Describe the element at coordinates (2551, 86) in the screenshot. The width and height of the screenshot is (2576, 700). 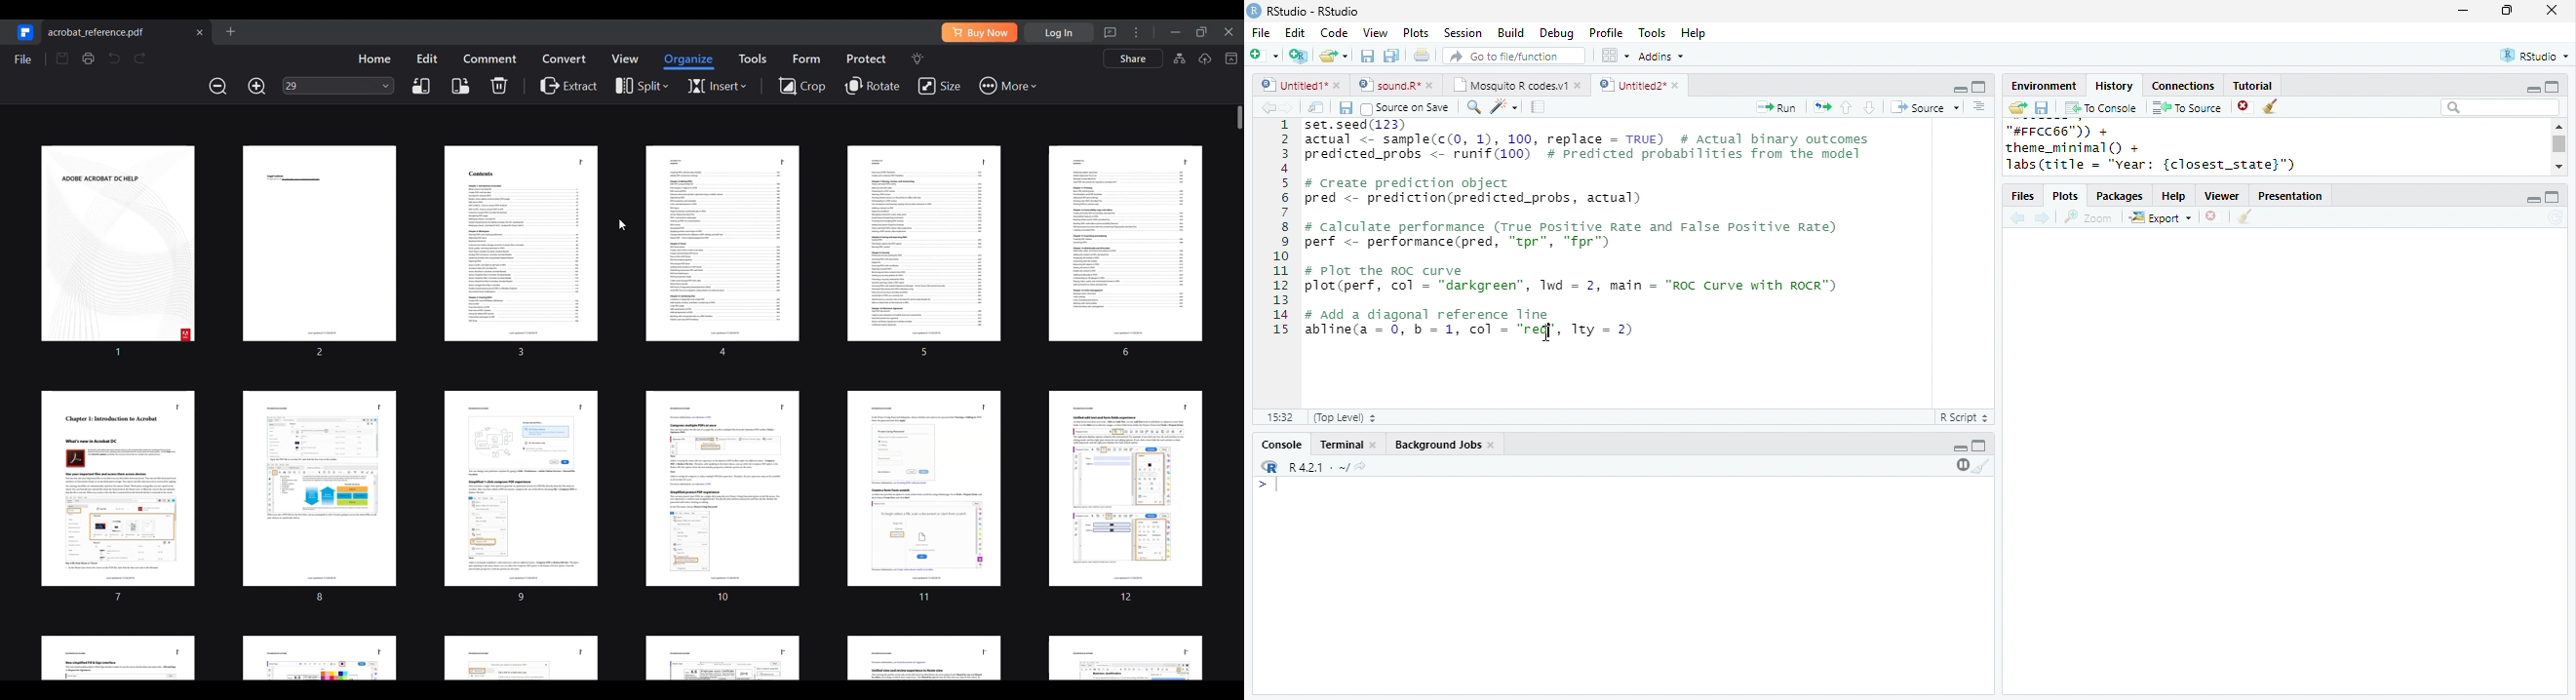
I see `maximize` at that location.